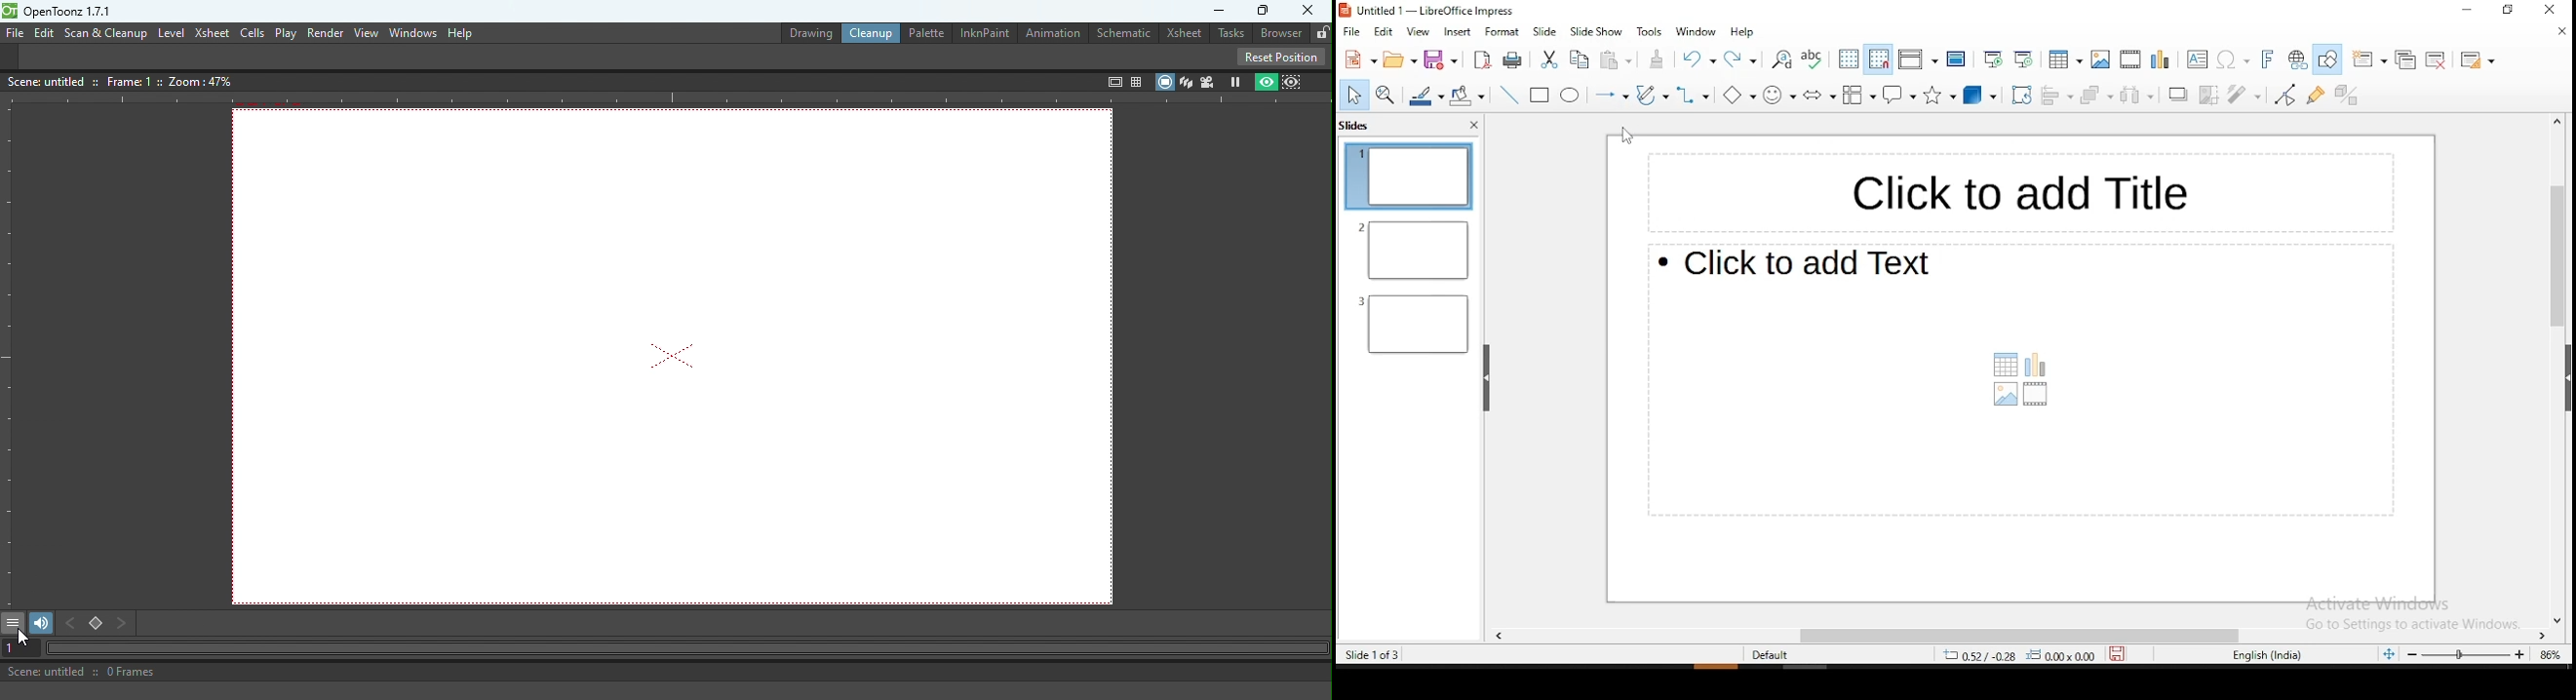 Image resolution: width=2576 pixels, height=700 pixels. What do you see at coordinates (1186, 80) in the screenshot?
I see `3D View` at bounding box center [1186, 80].